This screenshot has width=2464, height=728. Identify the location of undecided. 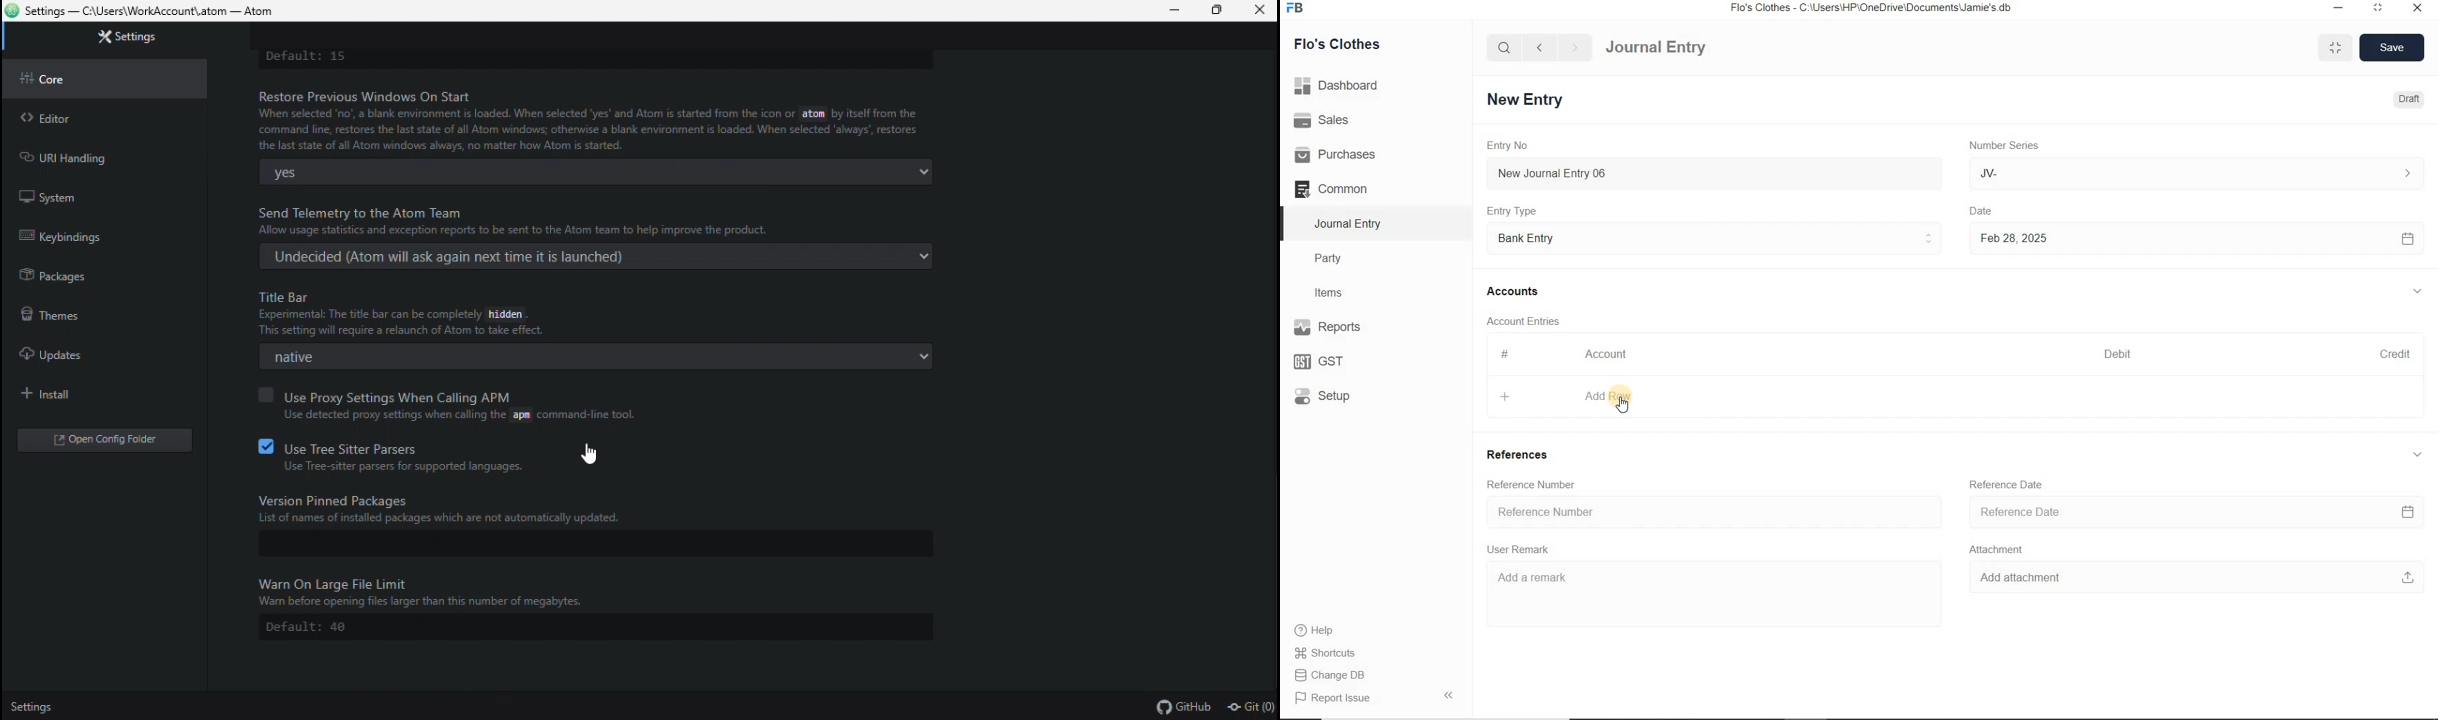
(591, 255).